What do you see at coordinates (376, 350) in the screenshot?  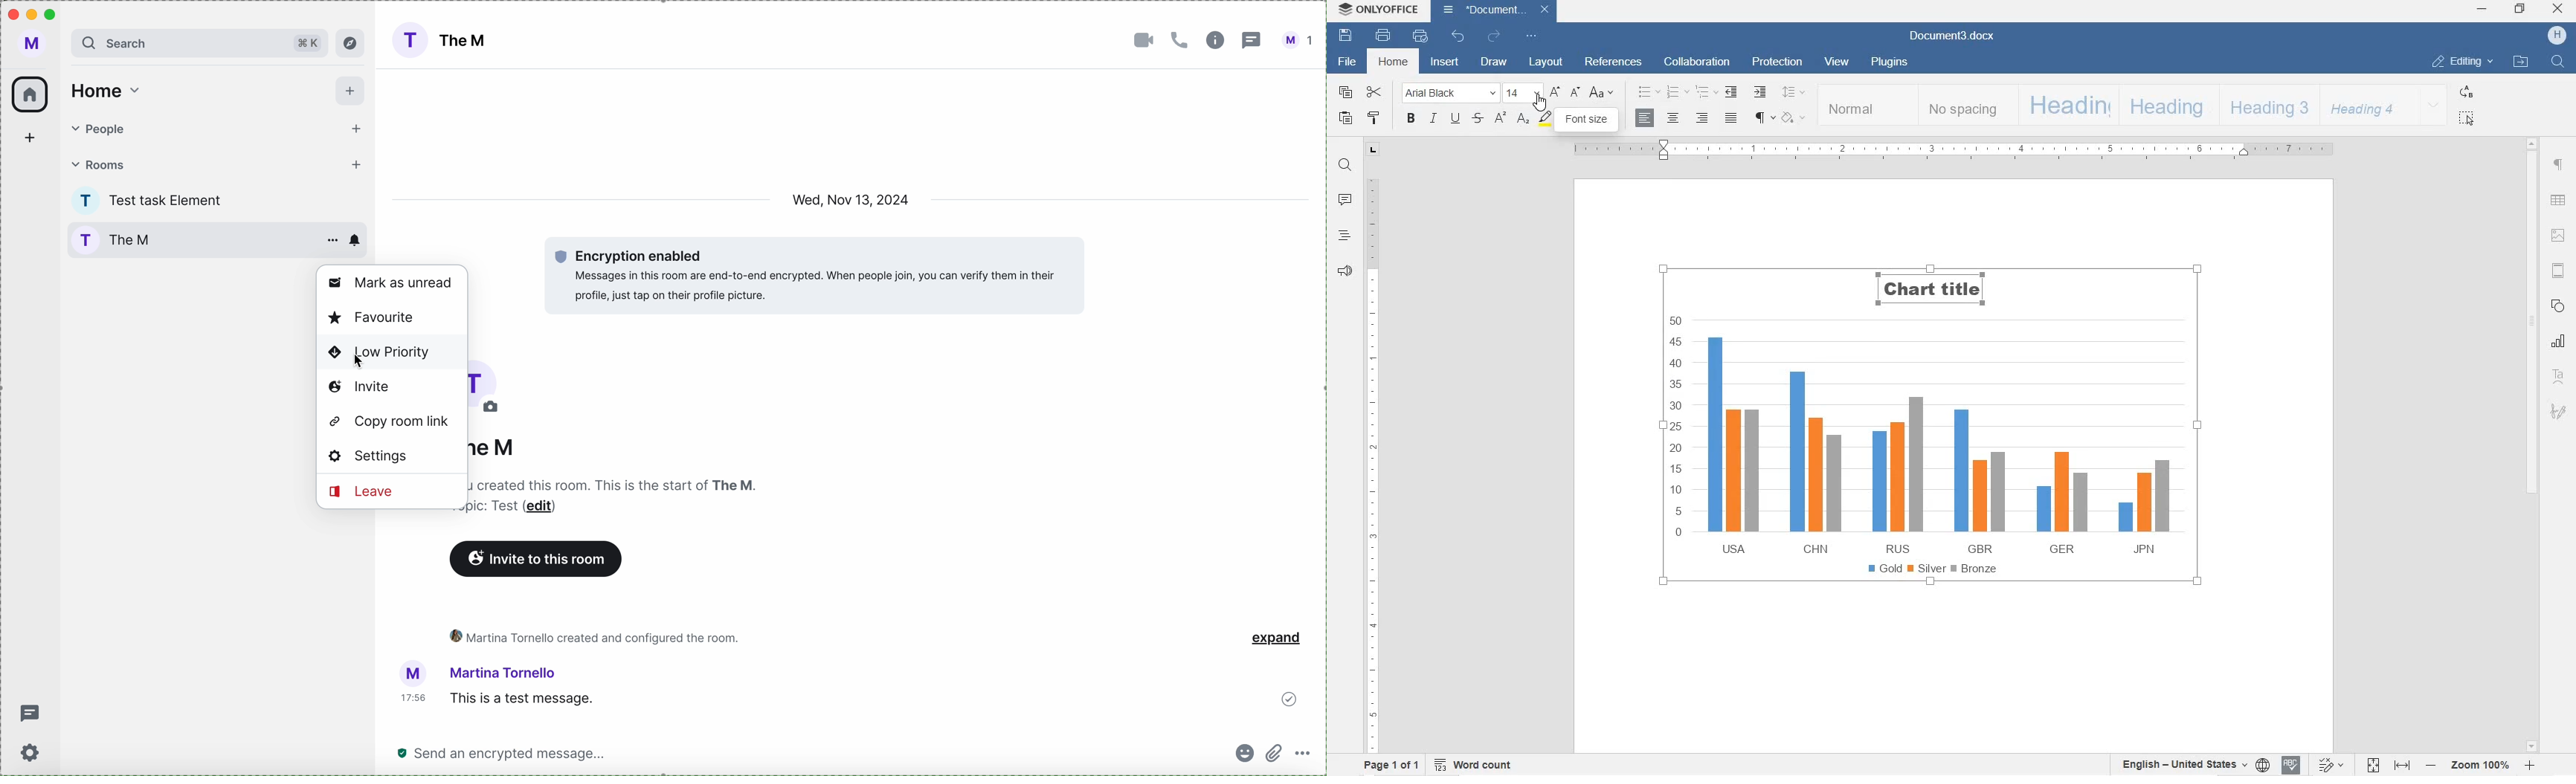 I see `low priority` at bounding box center [376, 350].